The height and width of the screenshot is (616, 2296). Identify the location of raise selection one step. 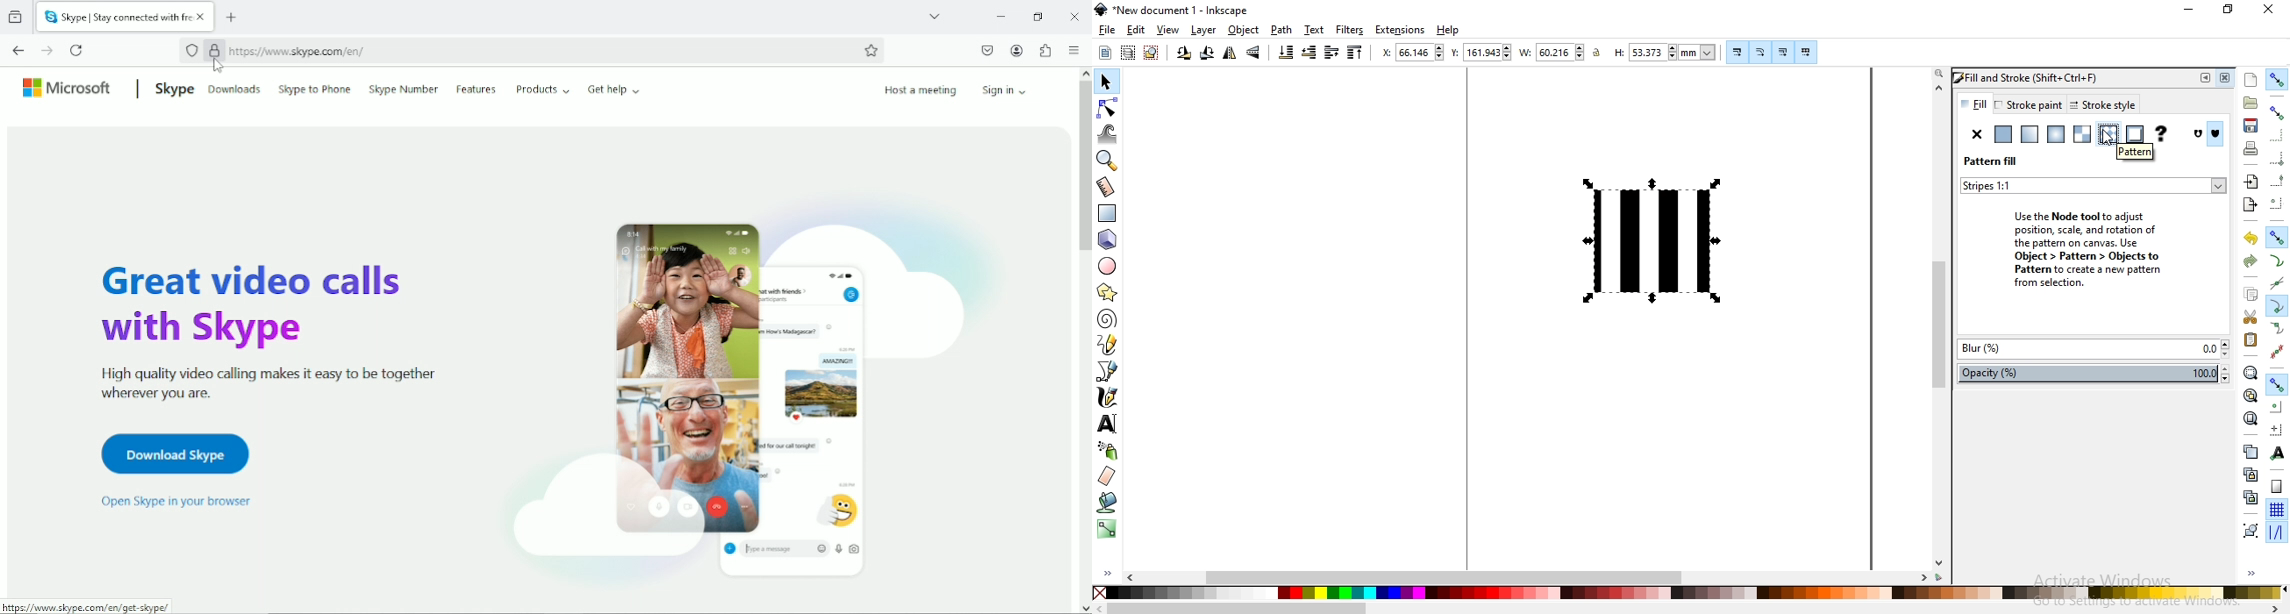
(1331, 53).